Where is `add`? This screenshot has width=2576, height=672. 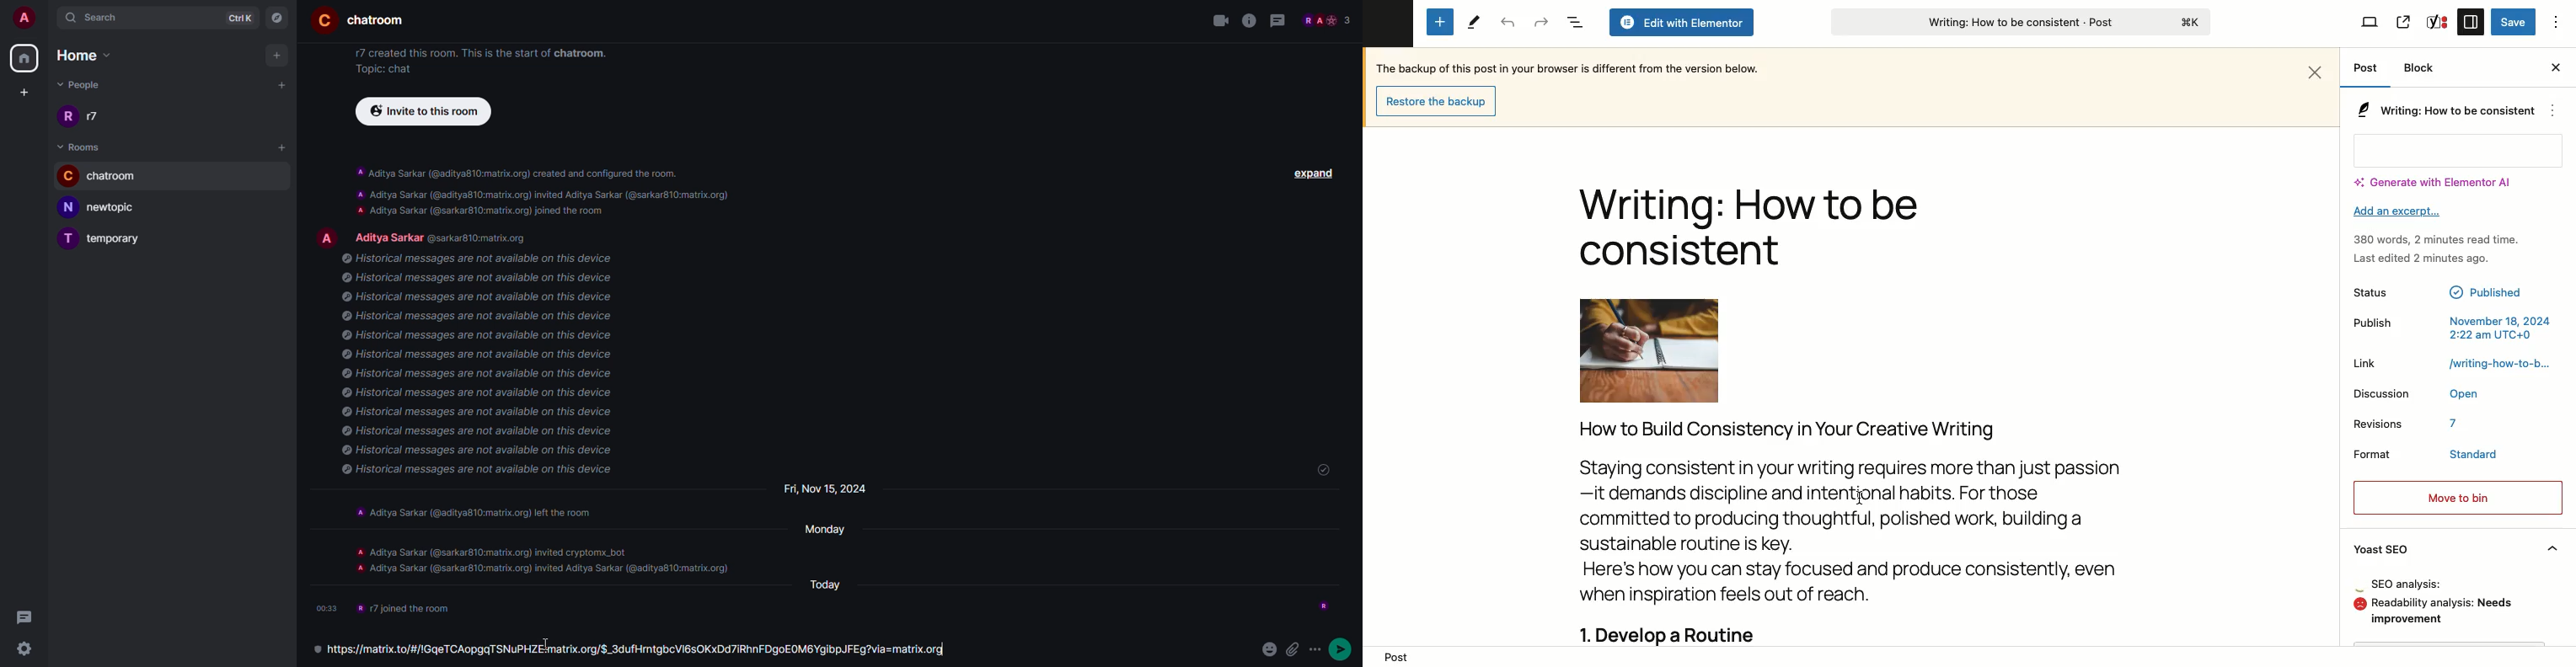 add is located at coordinates (284, 147).